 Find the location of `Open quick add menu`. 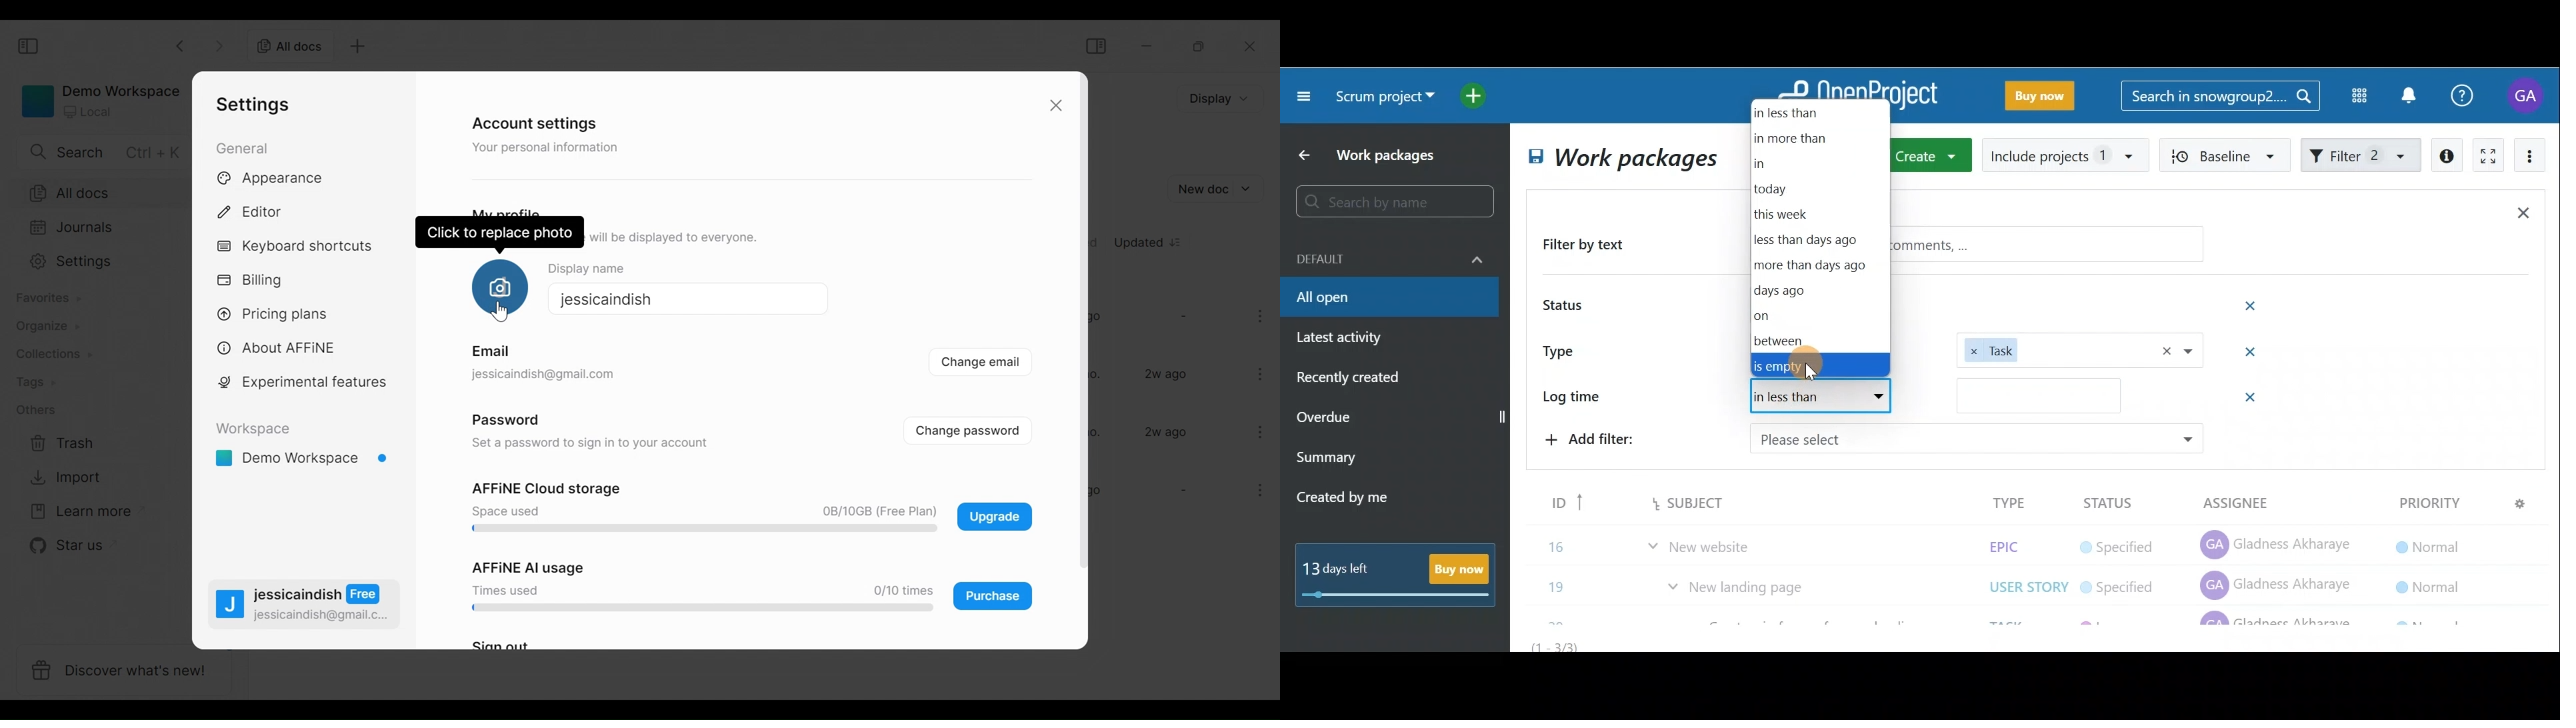

Open quick add menu is located at coordinates (1477, 96).